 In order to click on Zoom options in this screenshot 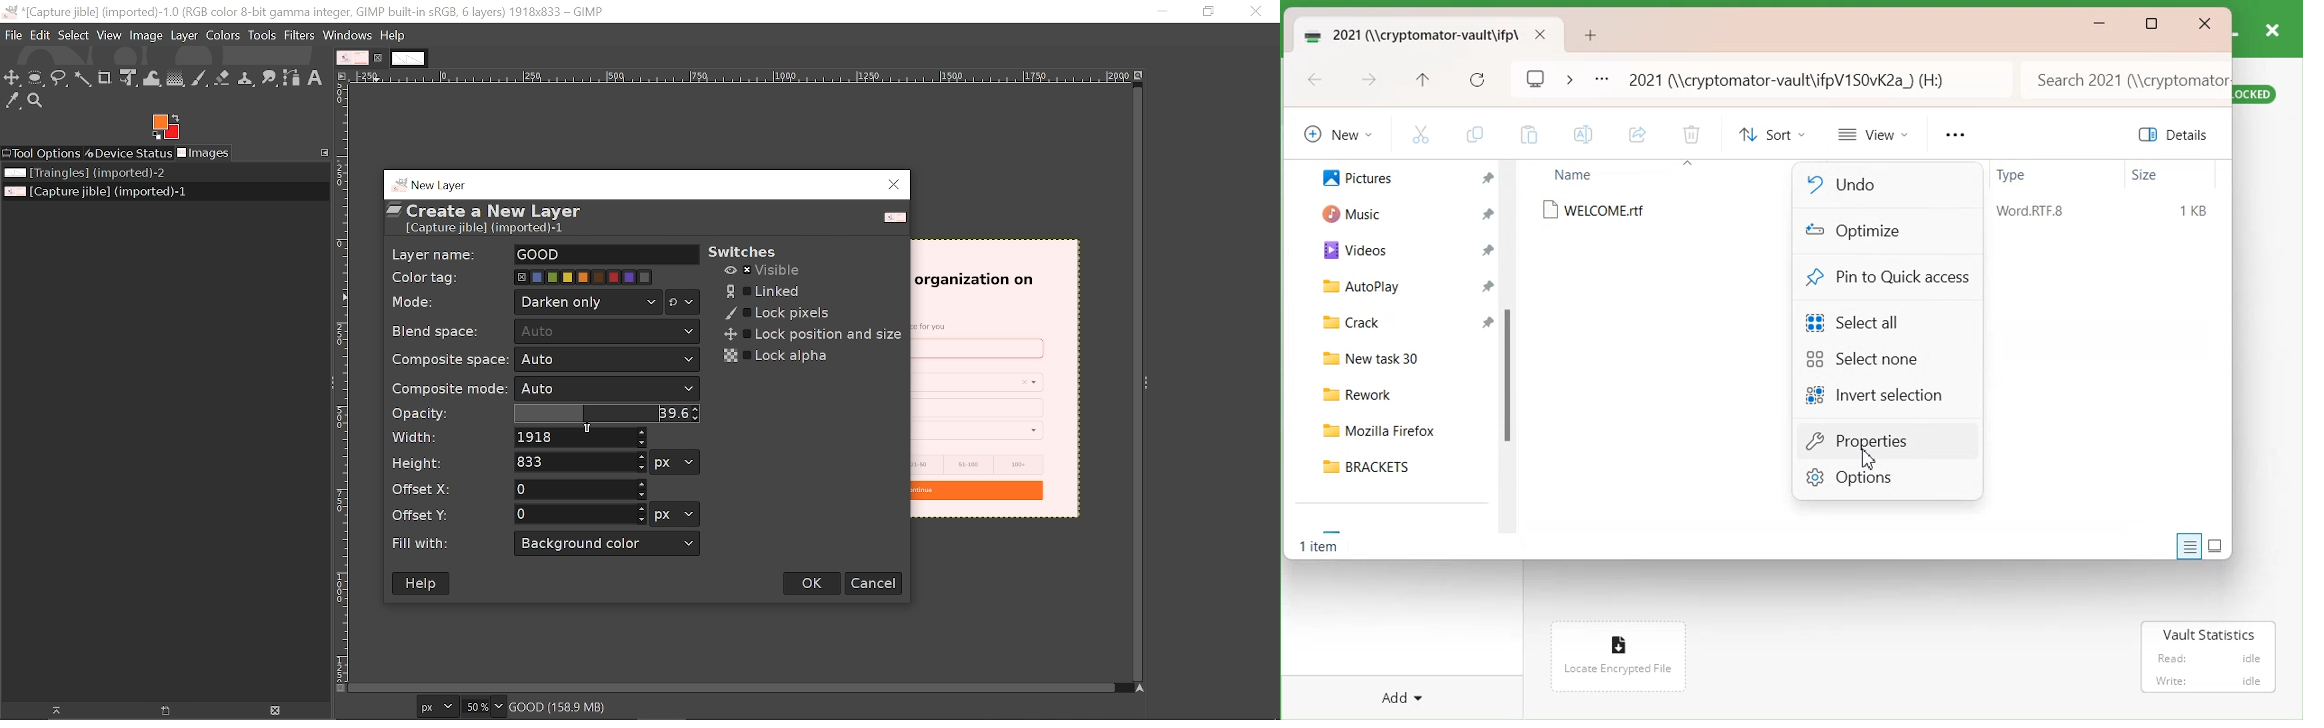, I will do `click(501, 706)`.